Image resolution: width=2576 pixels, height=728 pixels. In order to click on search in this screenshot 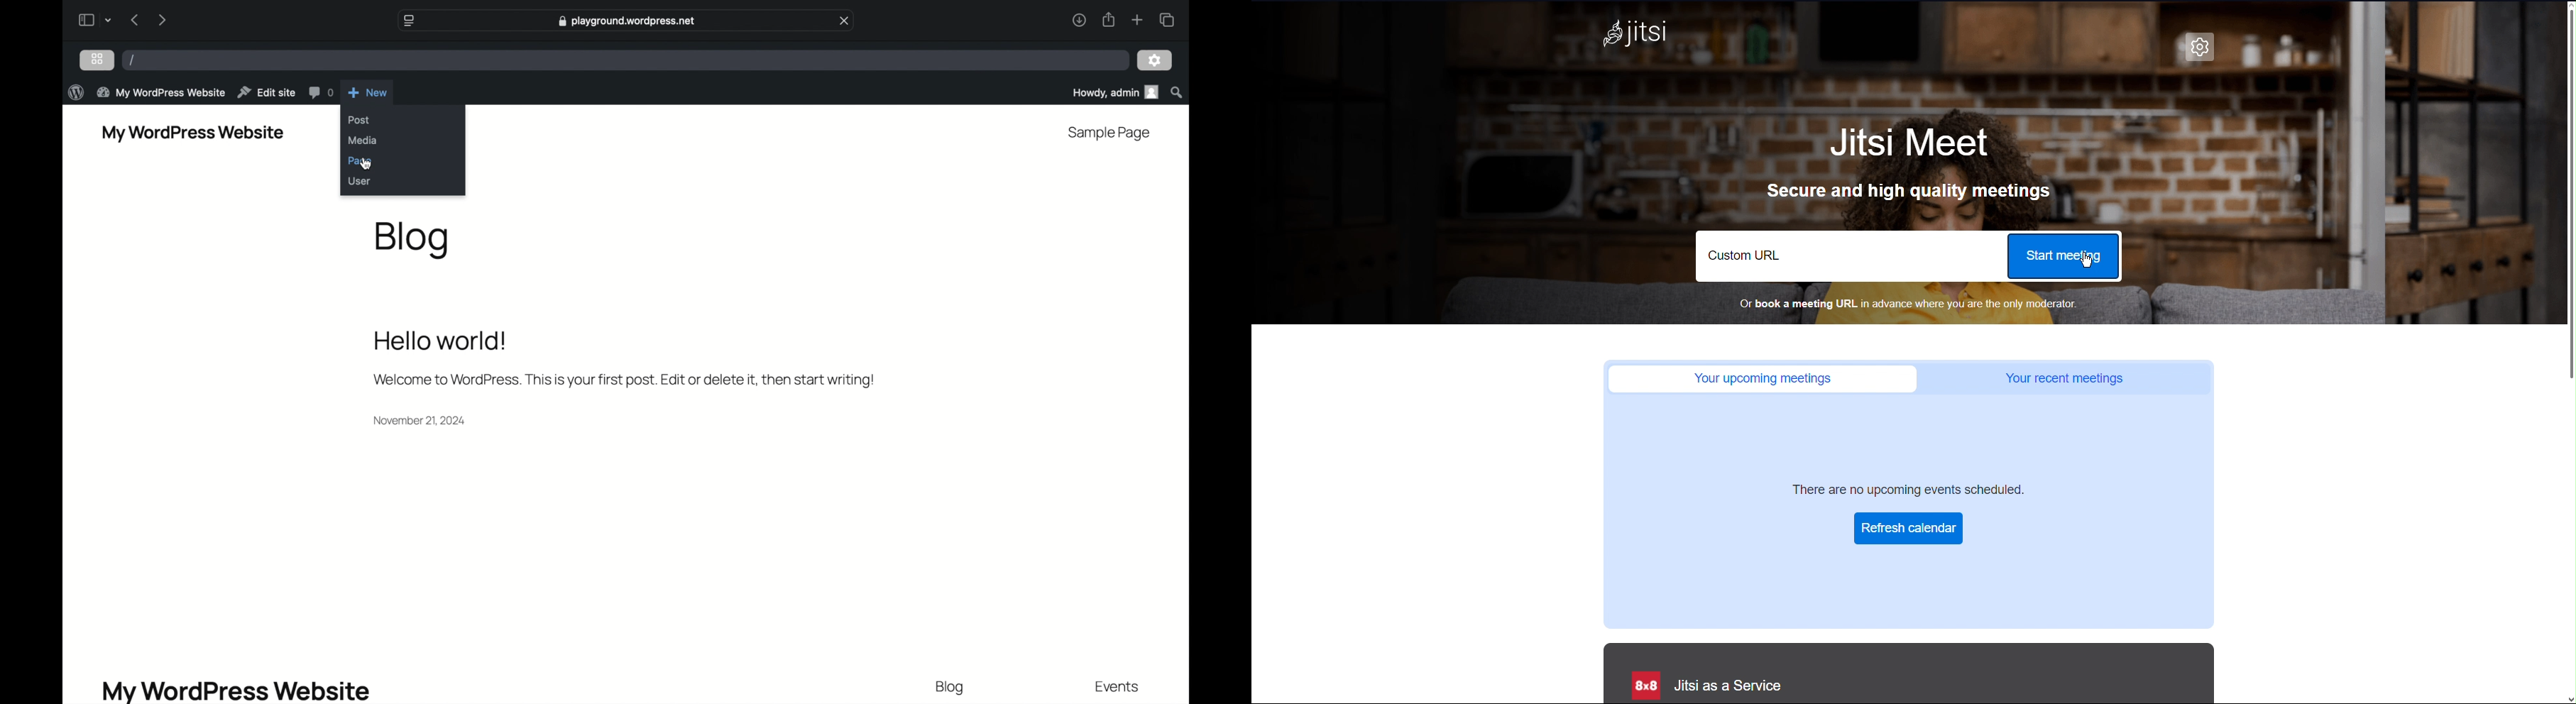, I will do `click(1178, 93)`.